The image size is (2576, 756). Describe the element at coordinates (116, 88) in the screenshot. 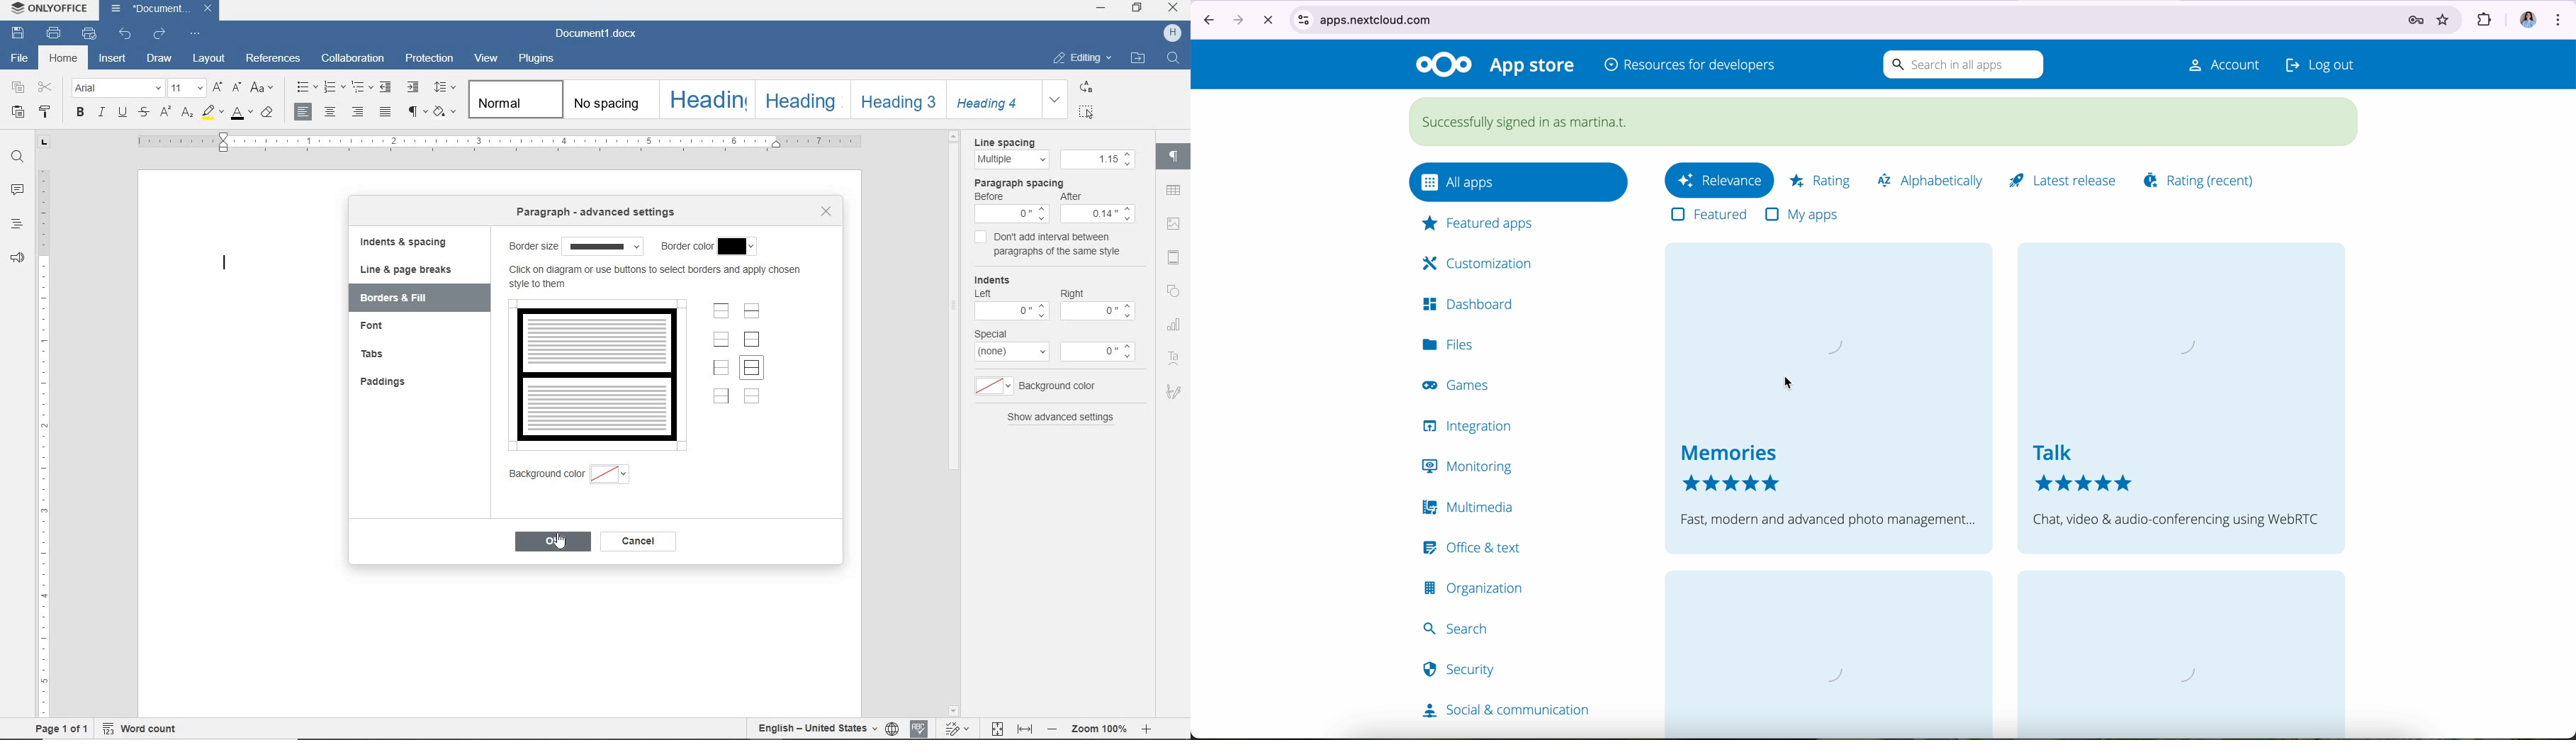

I see `font` at that location.